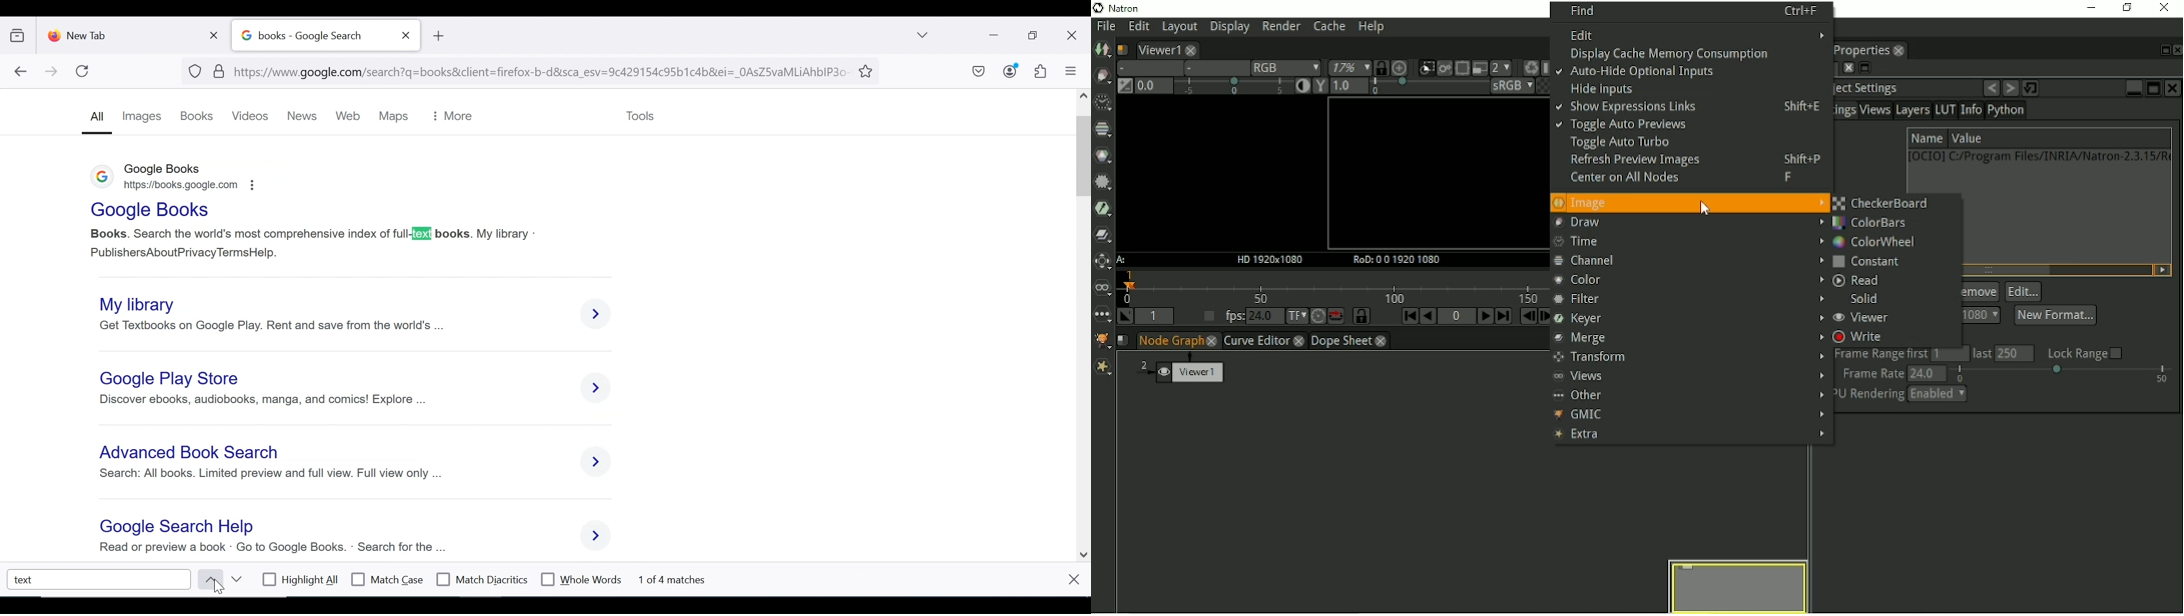  What do you see at coordinates (100, 579) in the screenshot?
I see `find in page` at bounding box center [100, 579].